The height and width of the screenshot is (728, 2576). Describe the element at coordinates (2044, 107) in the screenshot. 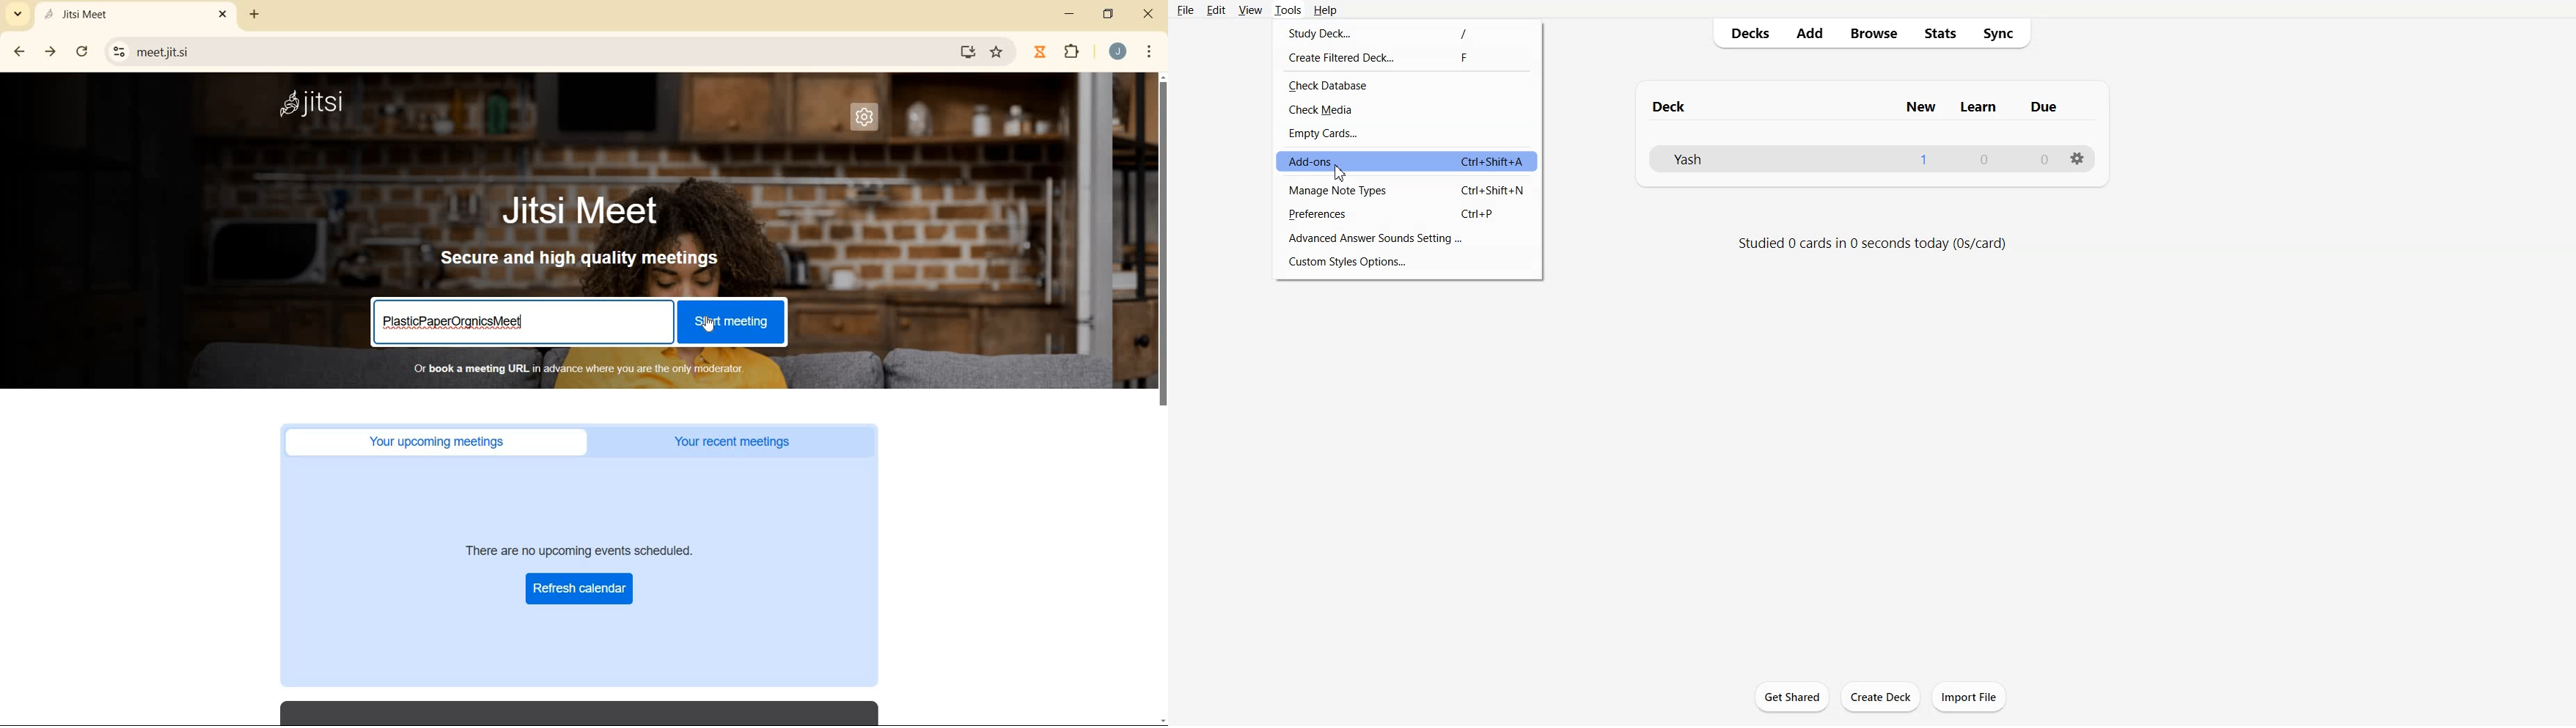

I see `due` at that location.